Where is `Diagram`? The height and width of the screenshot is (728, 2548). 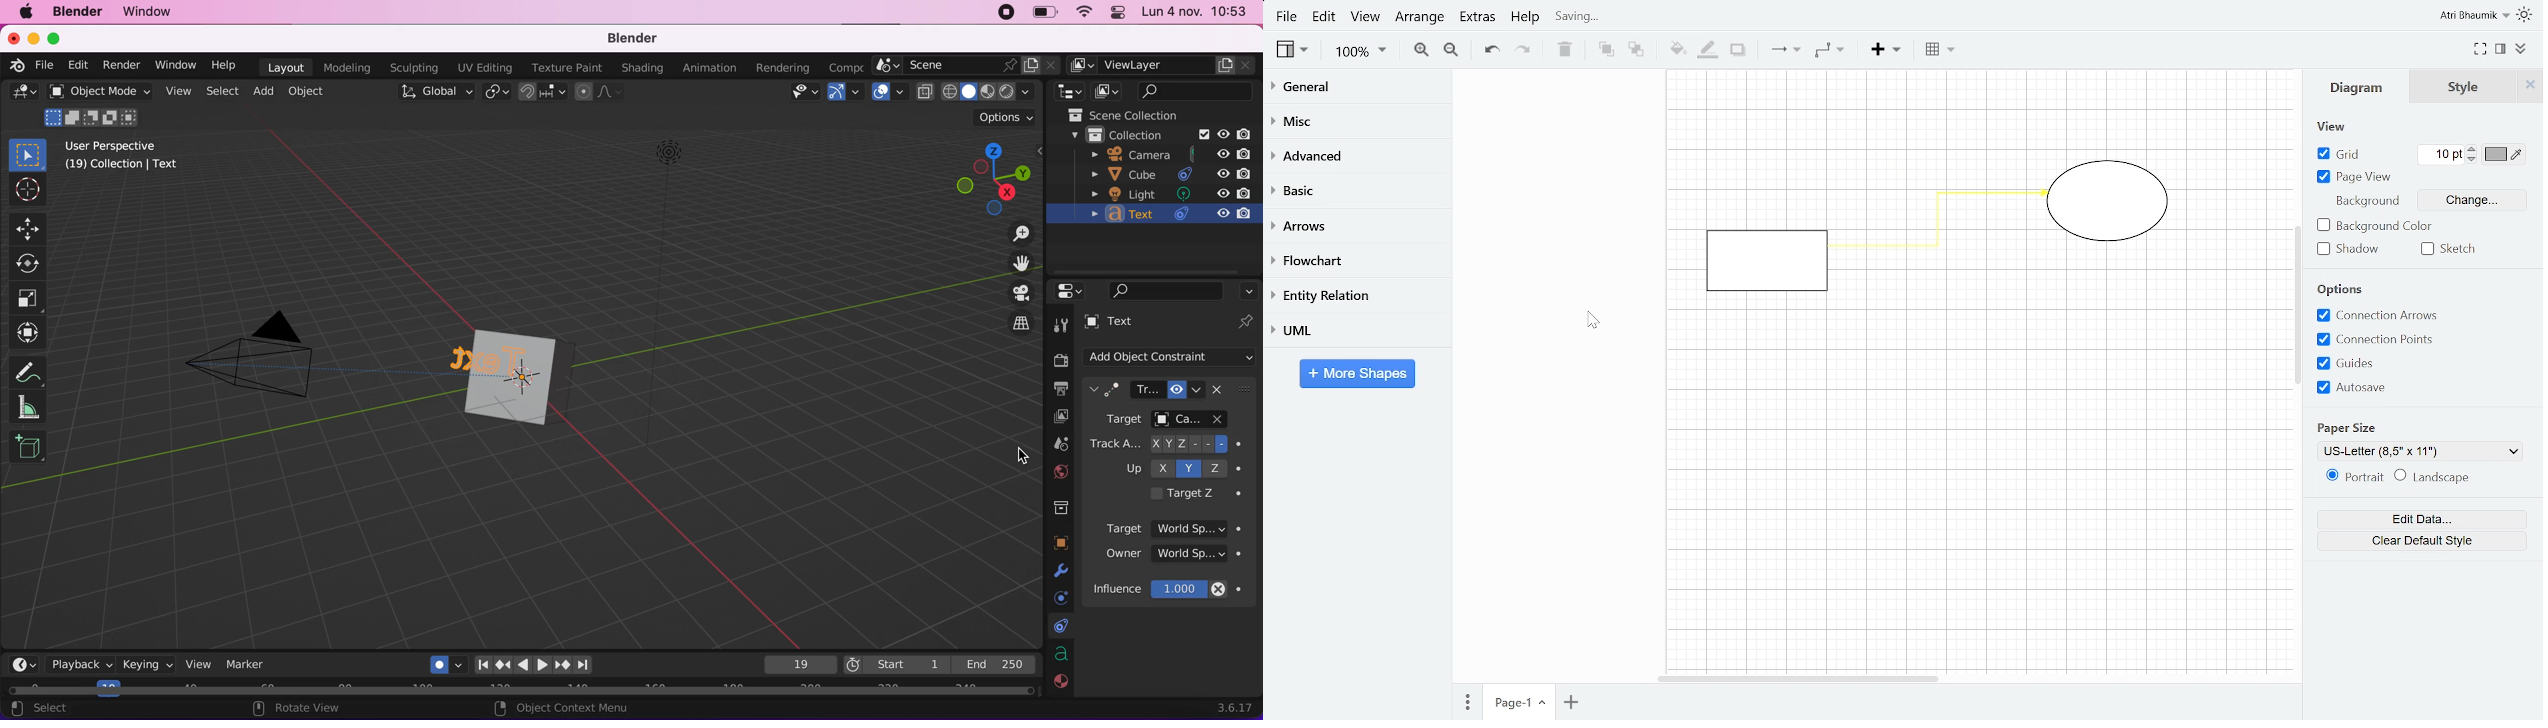
Diagram is located at coordinates (2357, 88).